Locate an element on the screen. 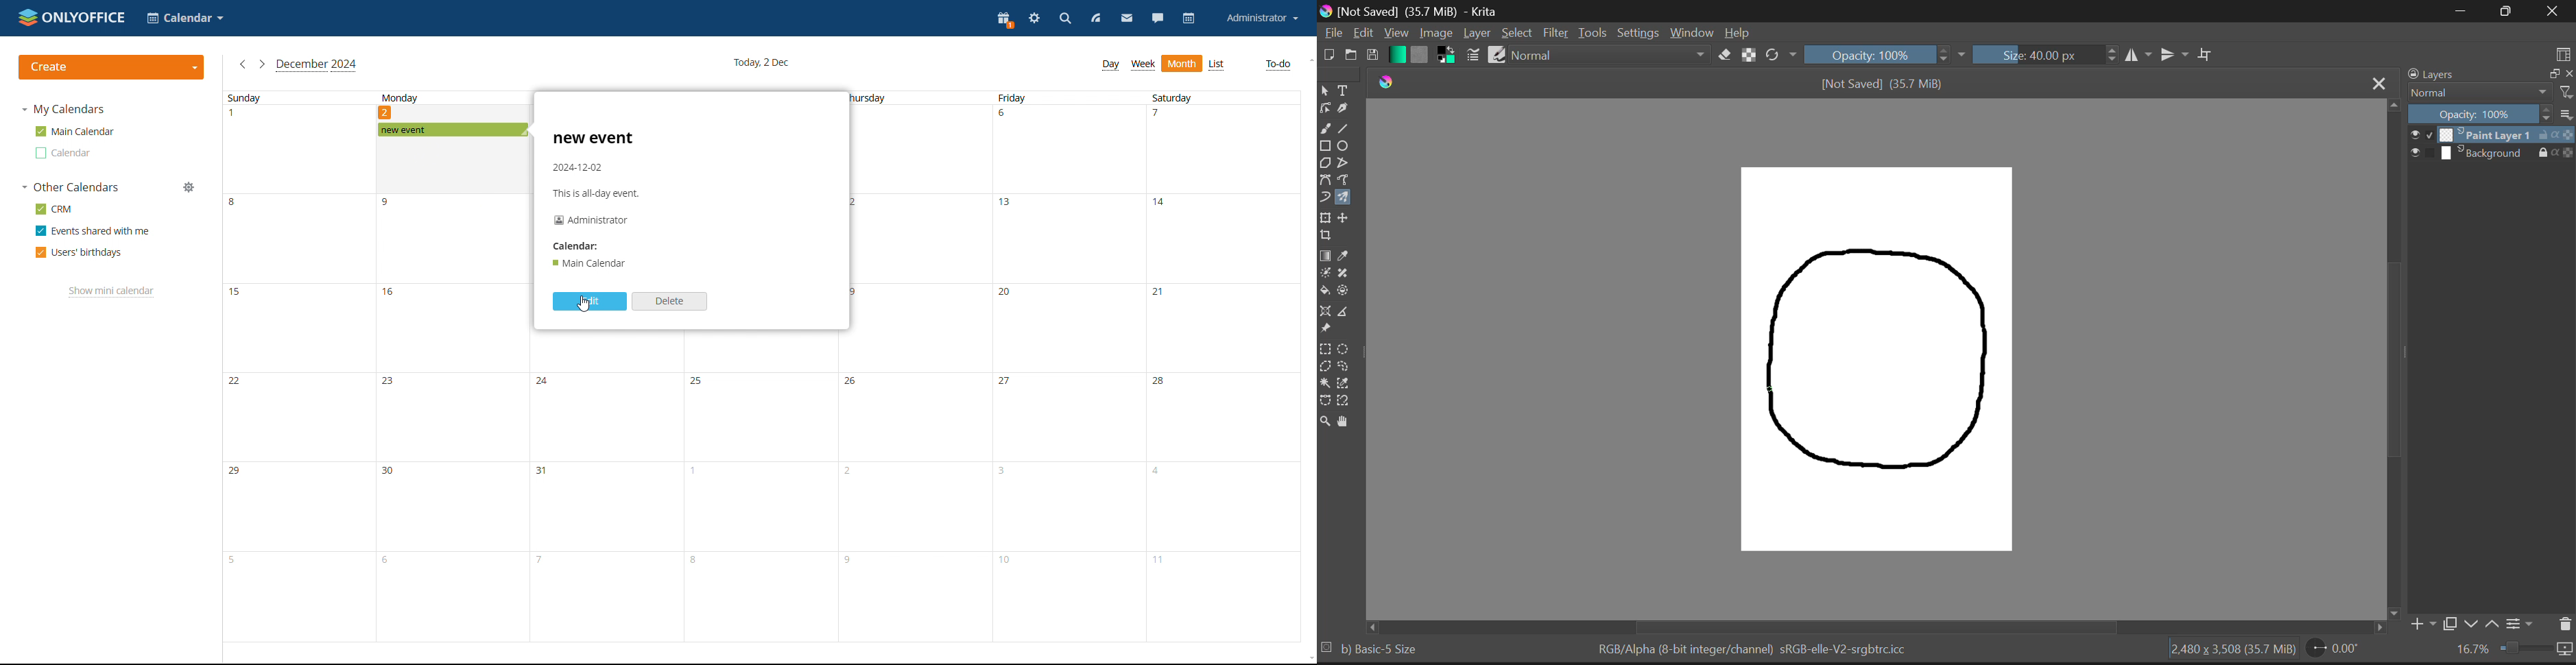 This screenshot has width=2576, height=672. Polygons is located at coordinates (1325, 162).